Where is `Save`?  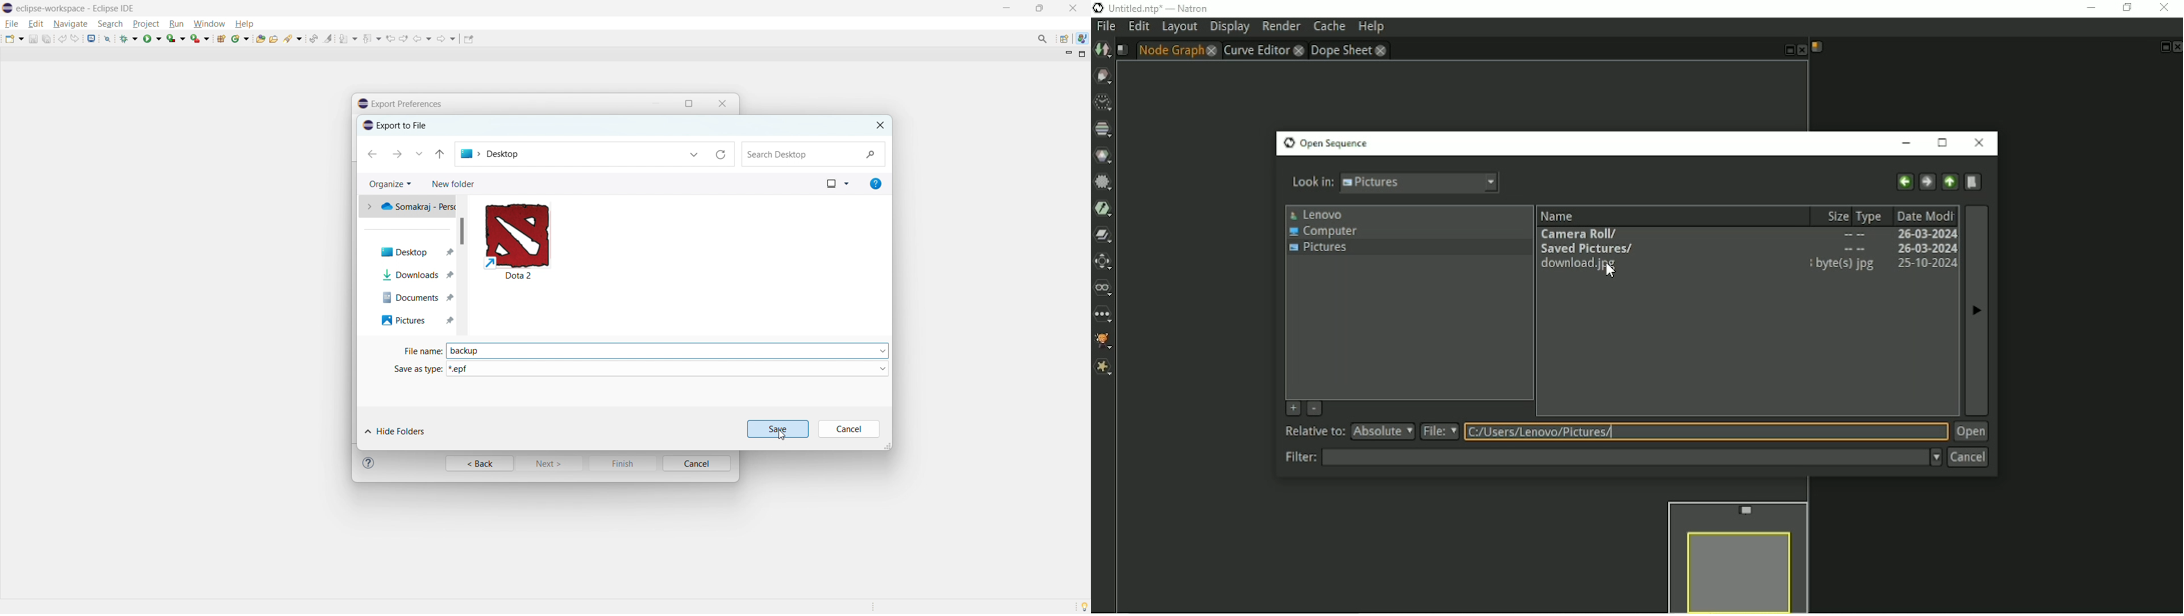 Save is located at coordinates (777, 428).